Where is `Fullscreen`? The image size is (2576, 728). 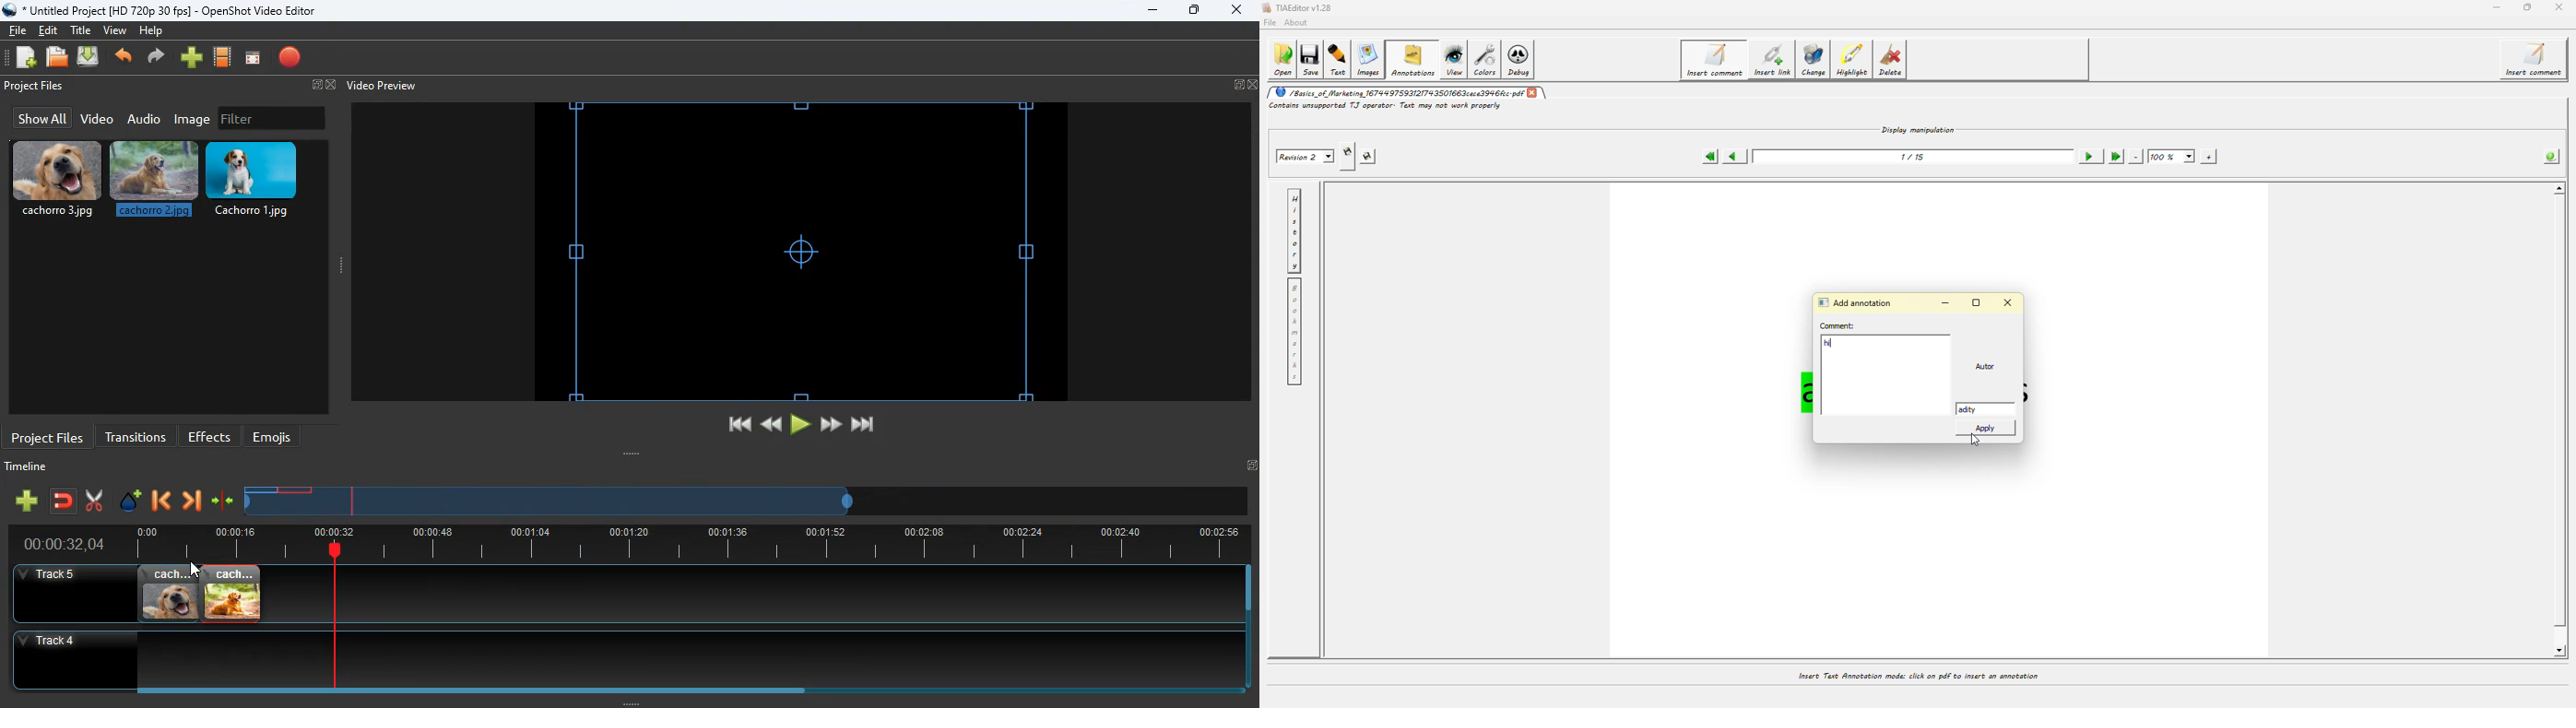 Fullscreen is located at coordinates (1251, 465).